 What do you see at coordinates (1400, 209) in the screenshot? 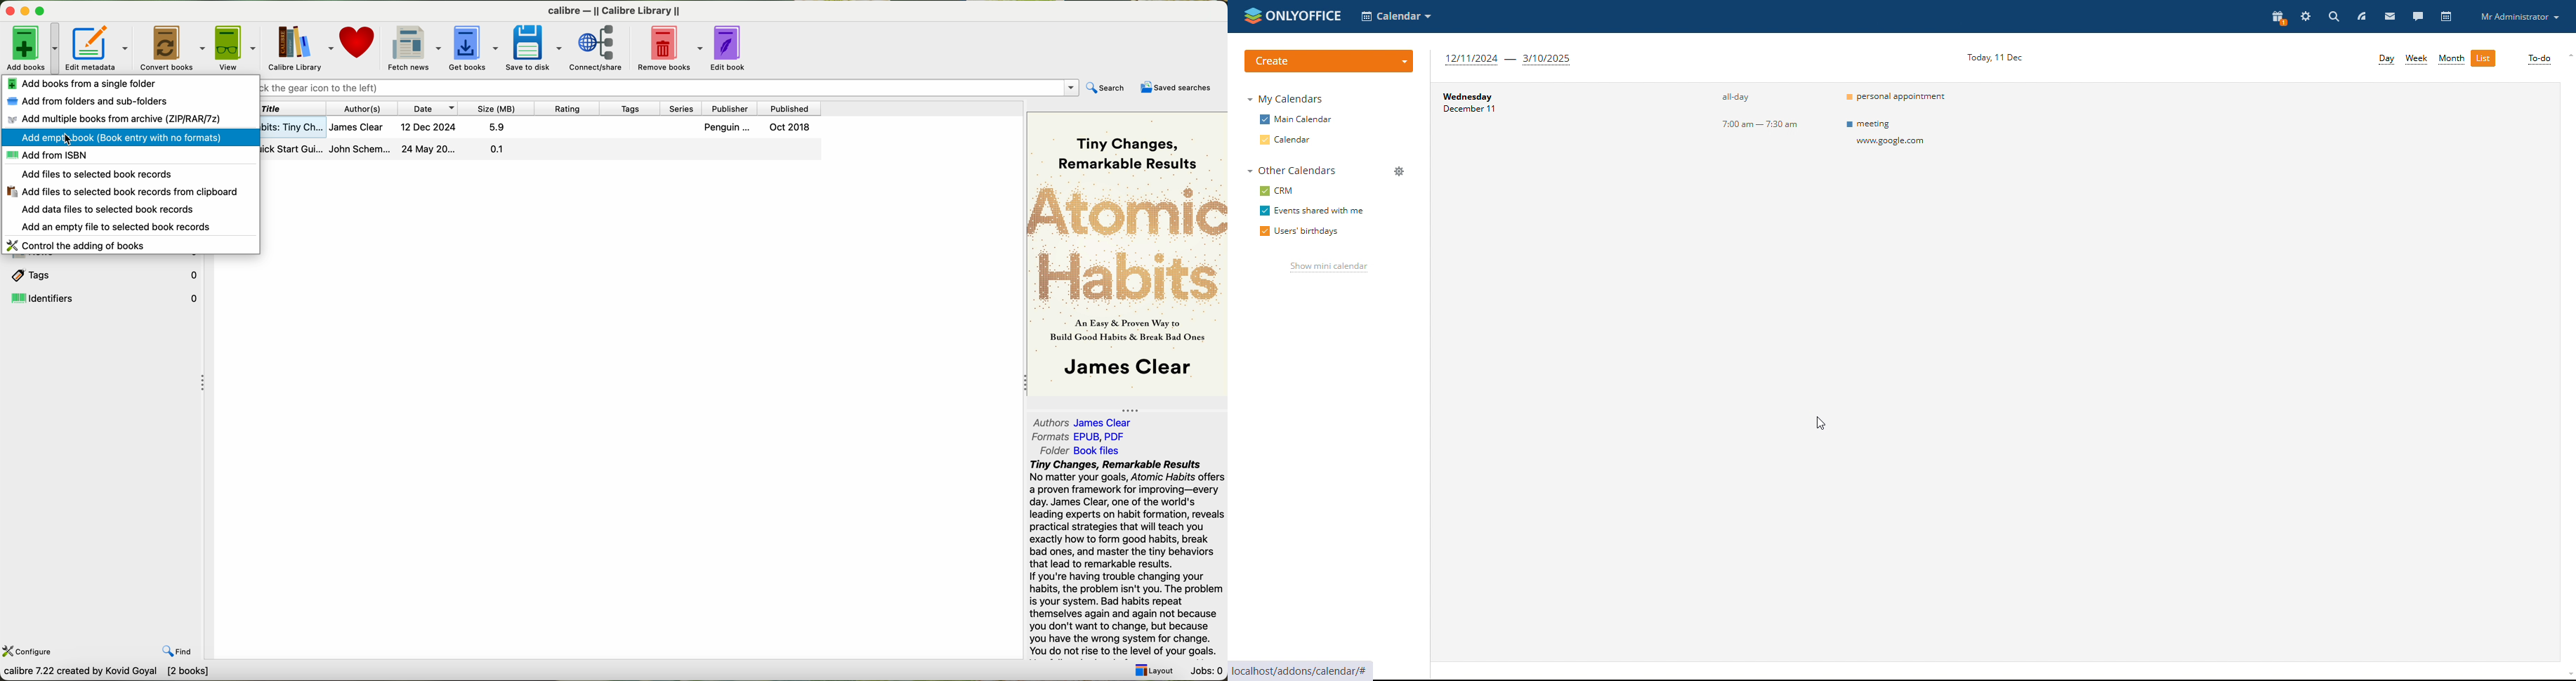
I see `edit calendar` at bounding box center [1400, 209].